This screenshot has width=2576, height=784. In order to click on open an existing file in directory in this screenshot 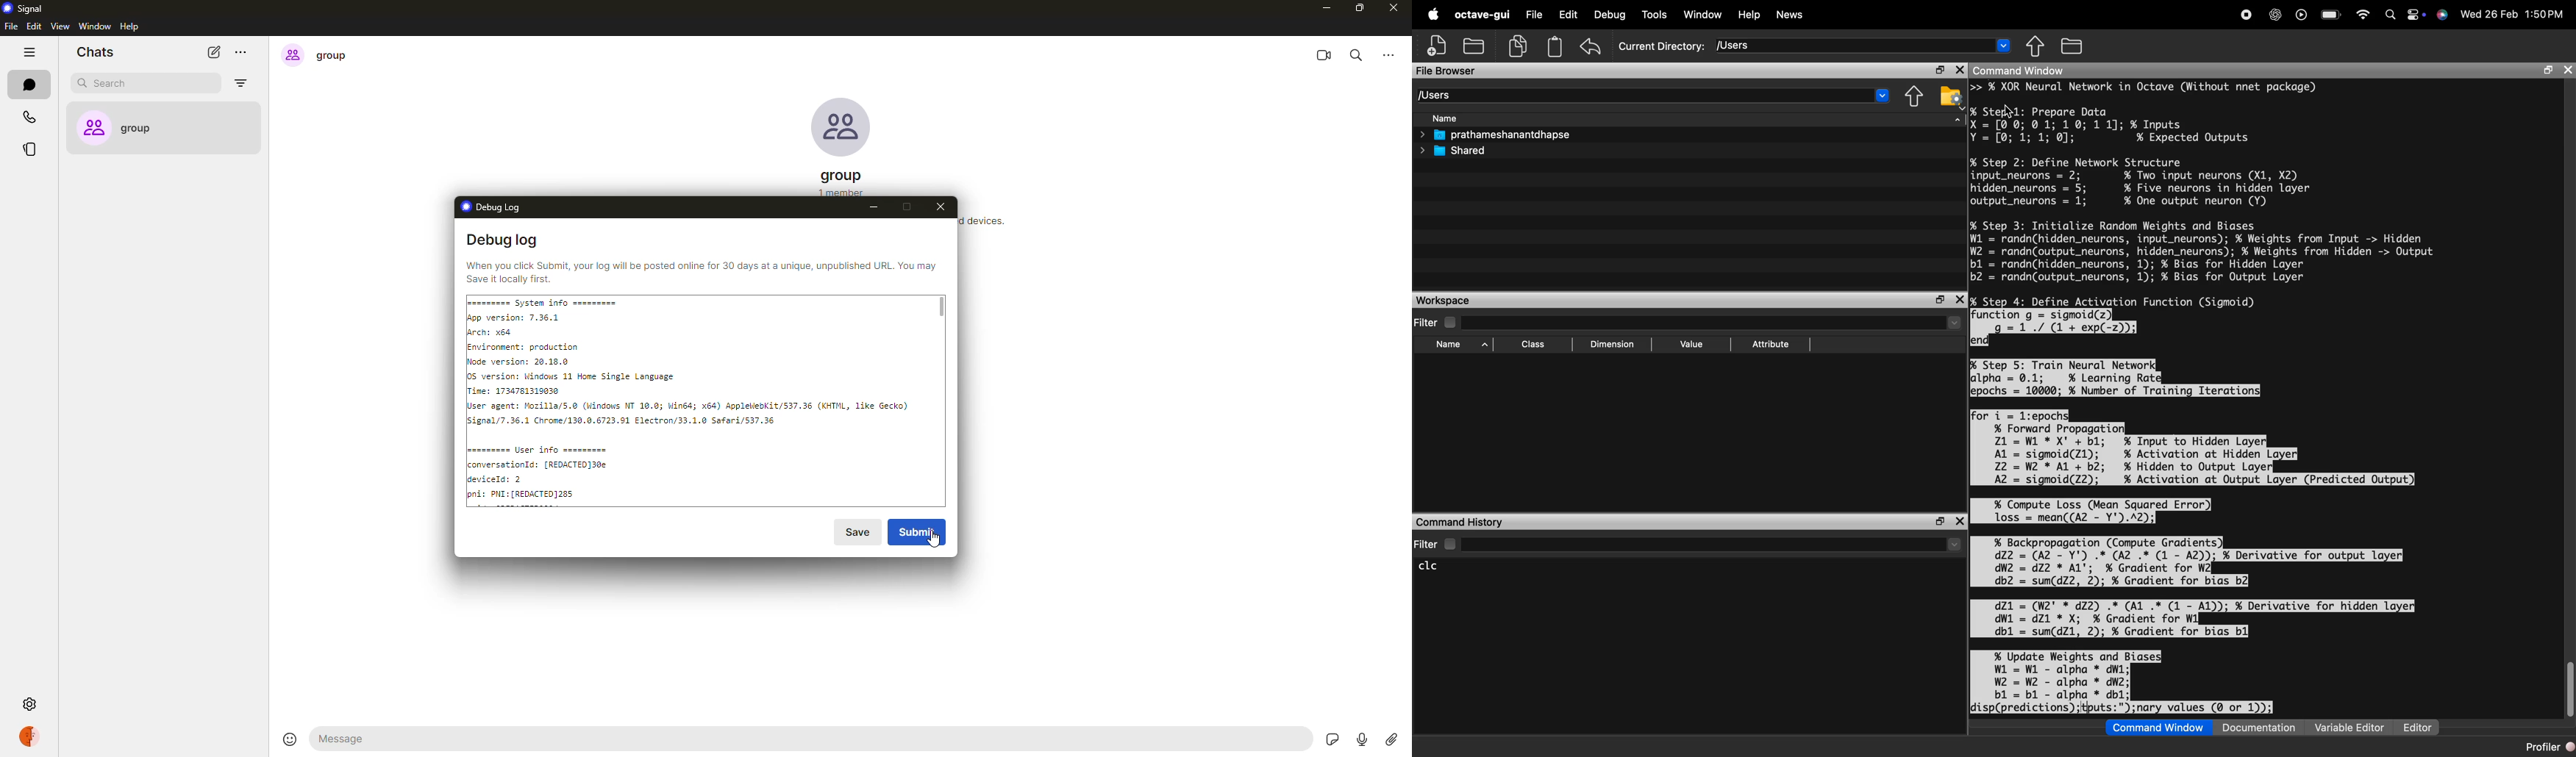, I will do `click(1476, 46)`.